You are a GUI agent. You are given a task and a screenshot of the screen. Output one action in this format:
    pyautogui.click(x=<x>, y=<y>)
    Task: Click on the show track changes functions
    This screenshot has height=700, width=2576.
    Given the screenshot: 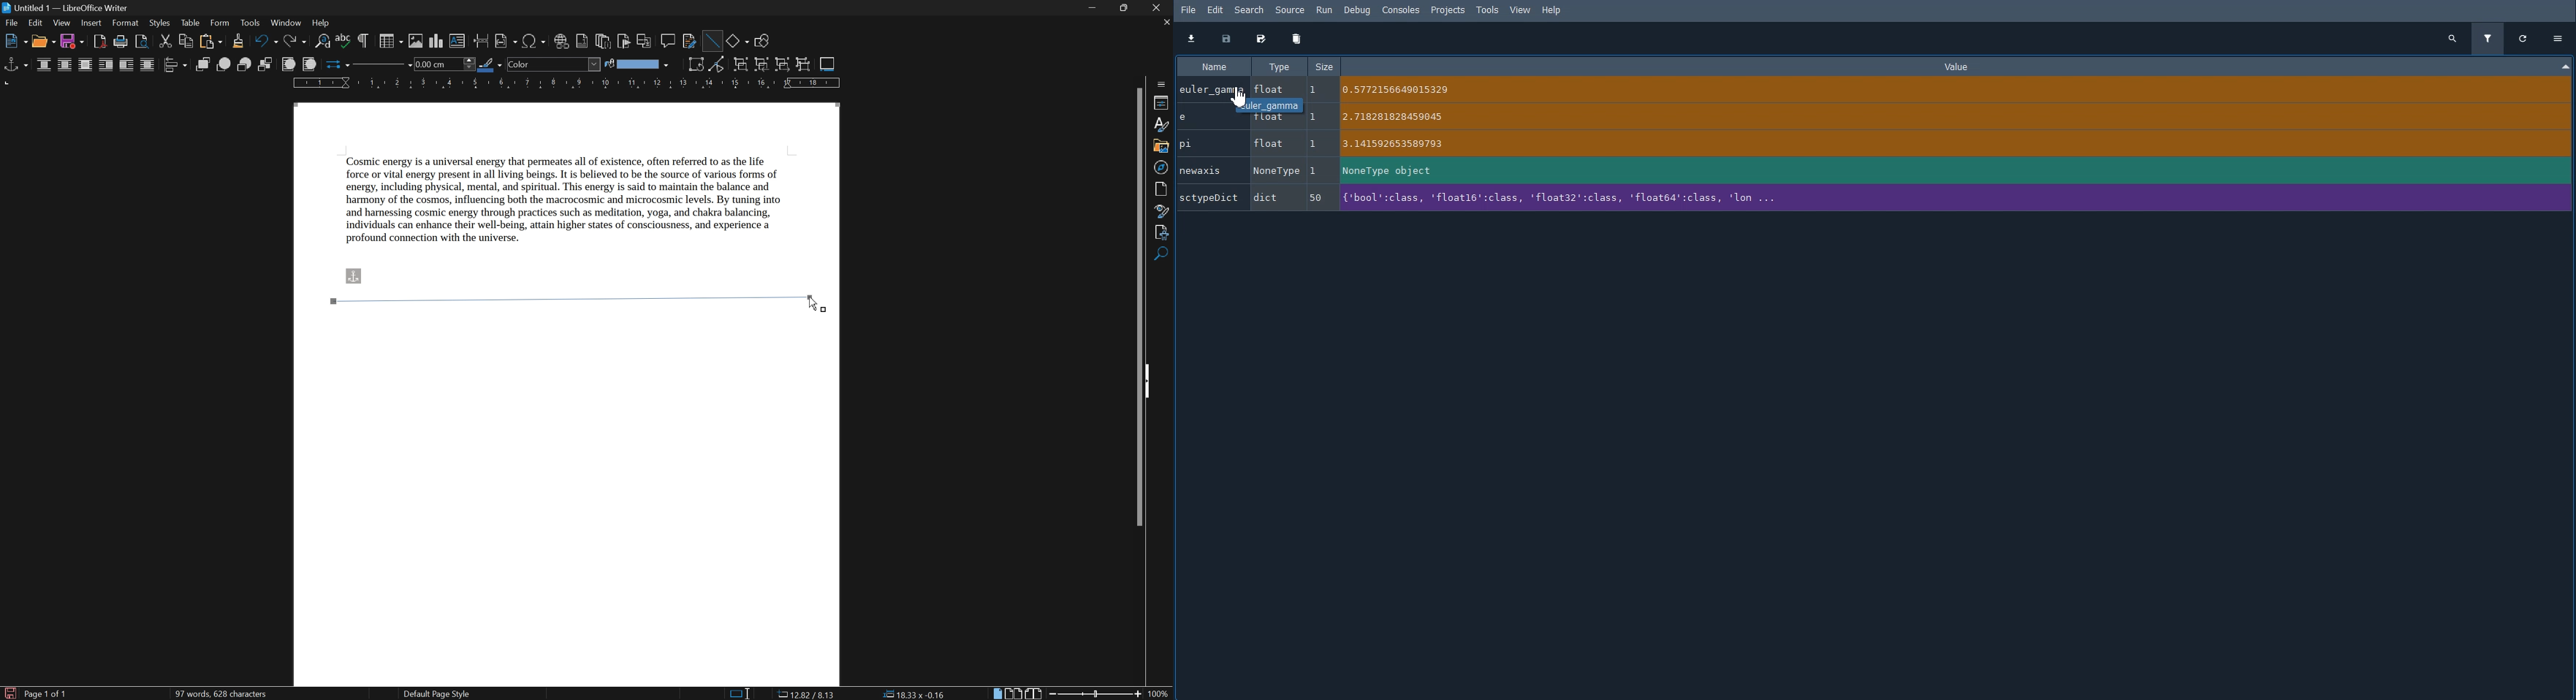 What is the action you would take?
    pyautogui.click(x=690, y=42)
    